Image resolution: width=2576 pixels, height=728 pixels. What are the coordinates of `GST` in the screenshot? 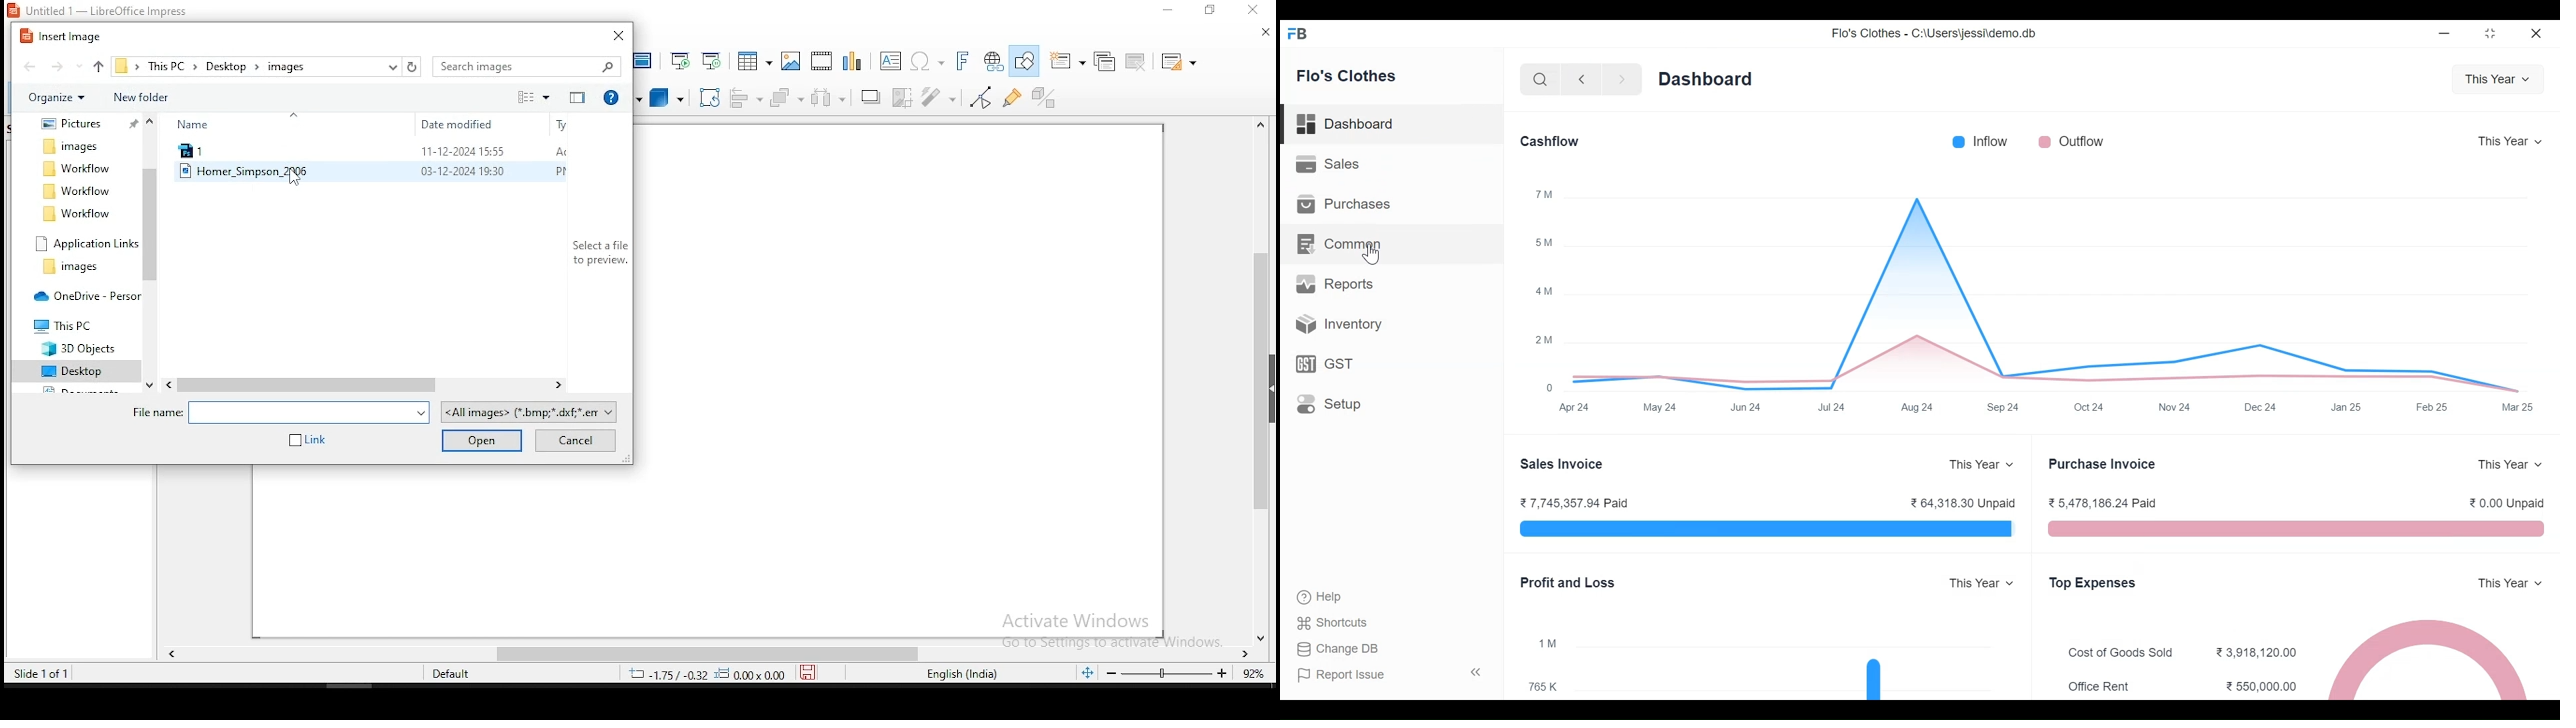 It's located at (1326, 363).